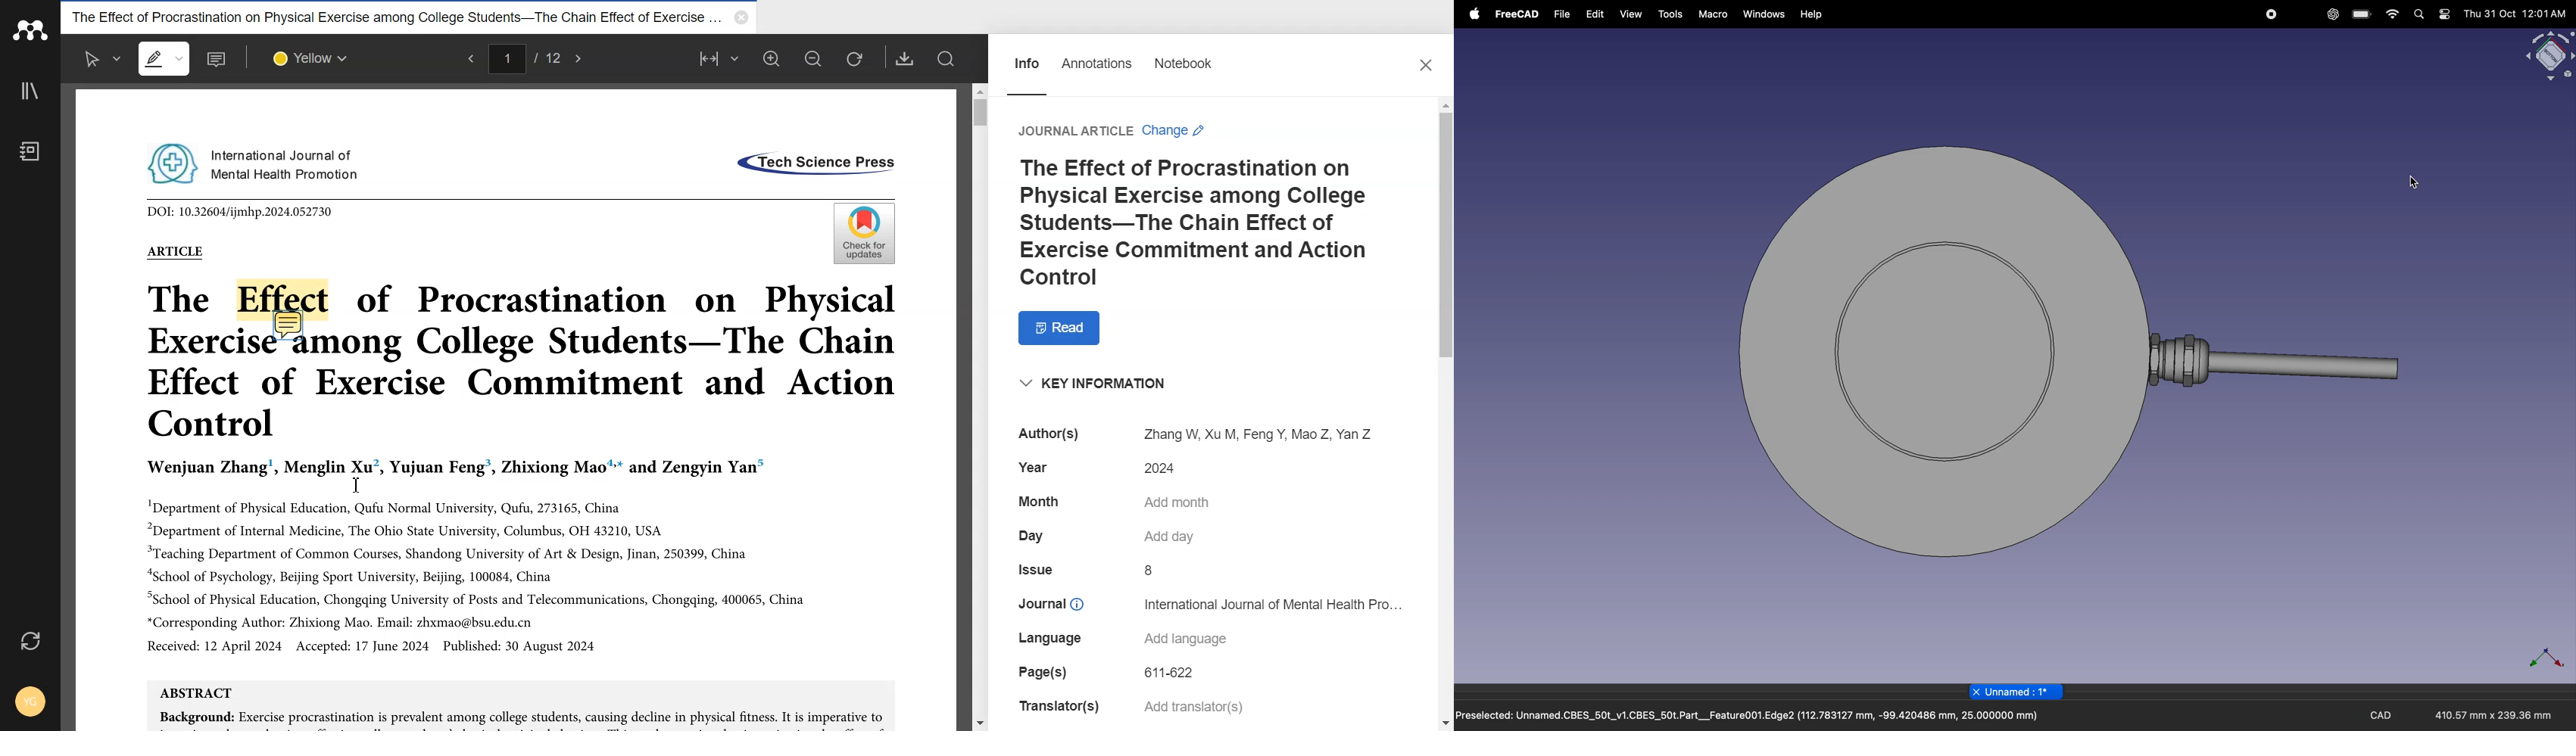  Describe the element at coordinates (1809, 15) in the screenshot. I see `help` at that location.